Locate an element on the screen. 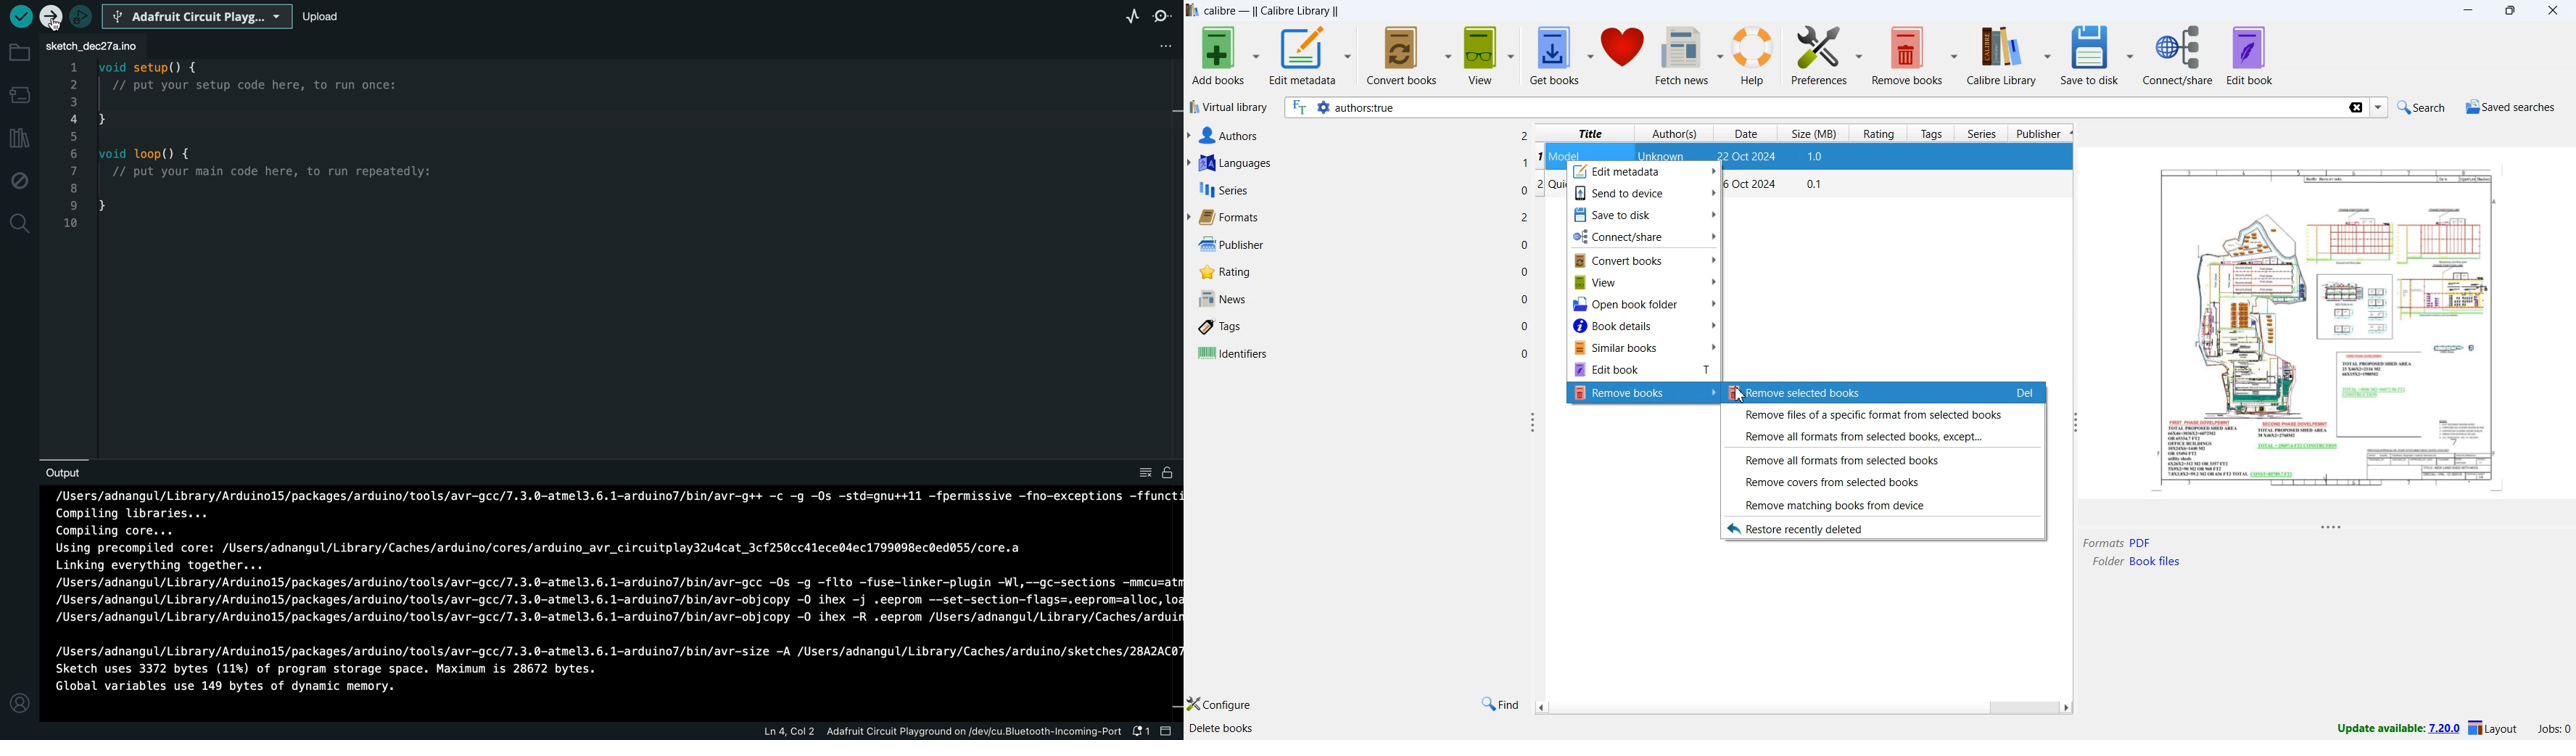  calibre 7.19 created by kovid goyal is located at coordinates (1274, 730).